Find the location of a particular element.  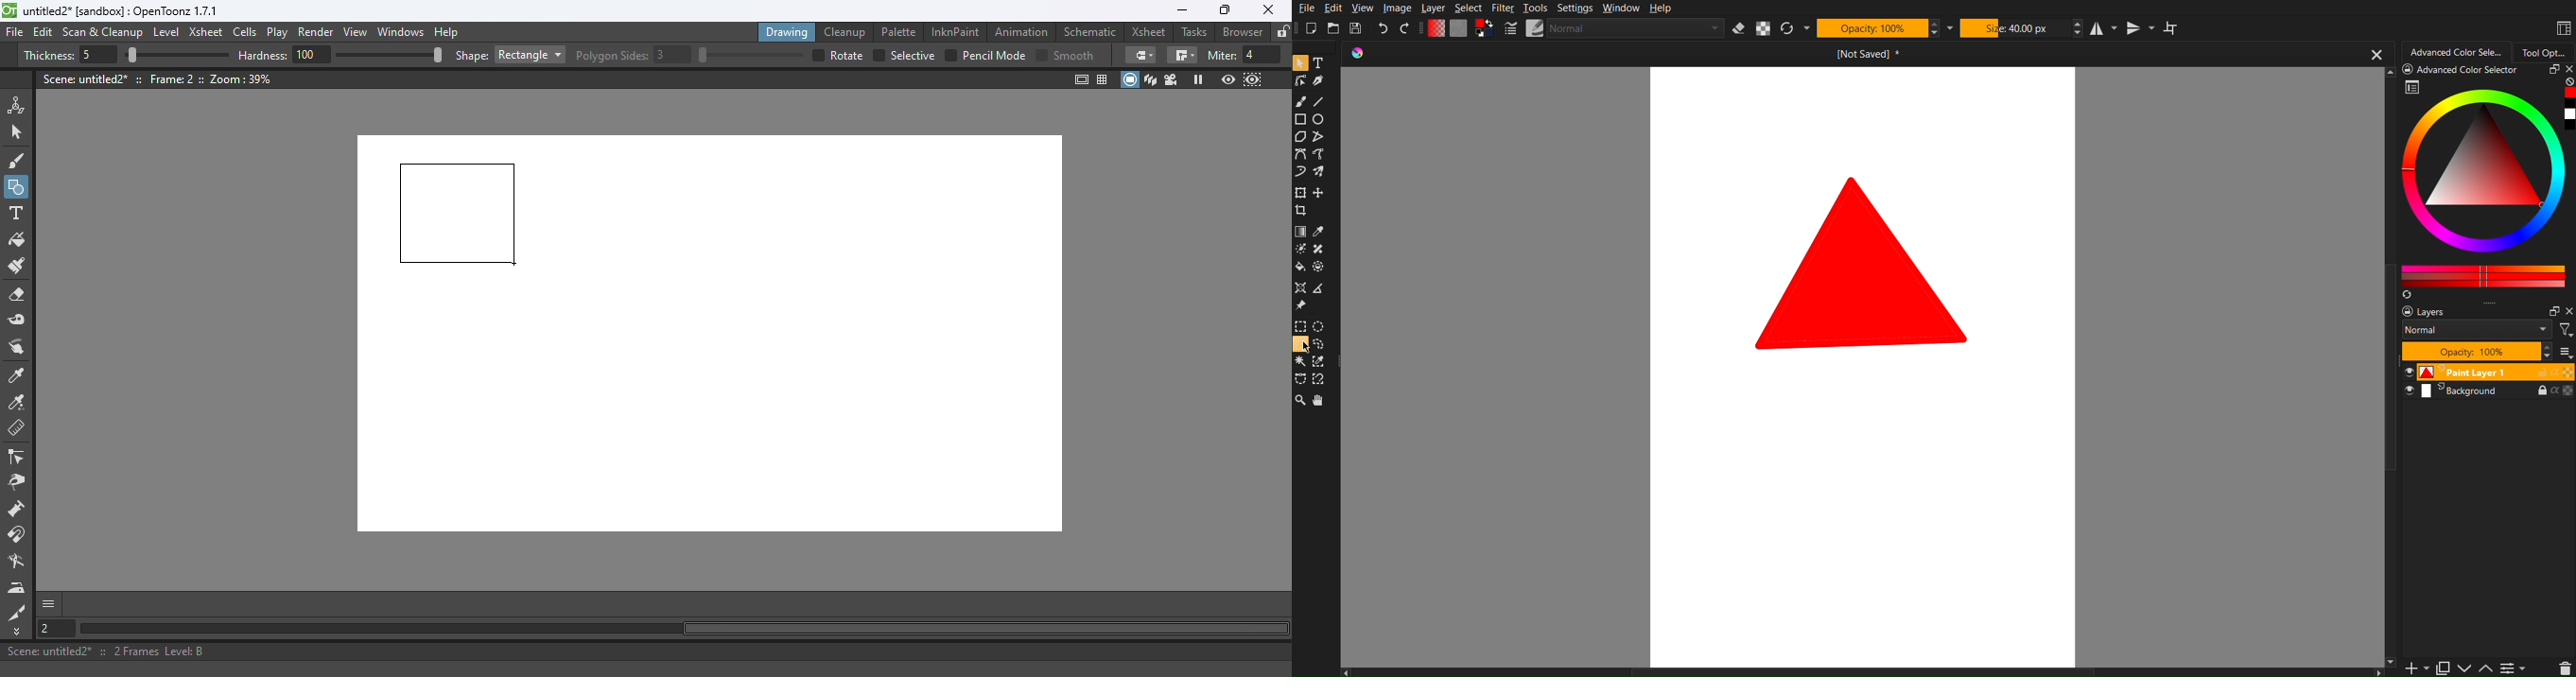

Layer is located at coordinates (1434, 9).